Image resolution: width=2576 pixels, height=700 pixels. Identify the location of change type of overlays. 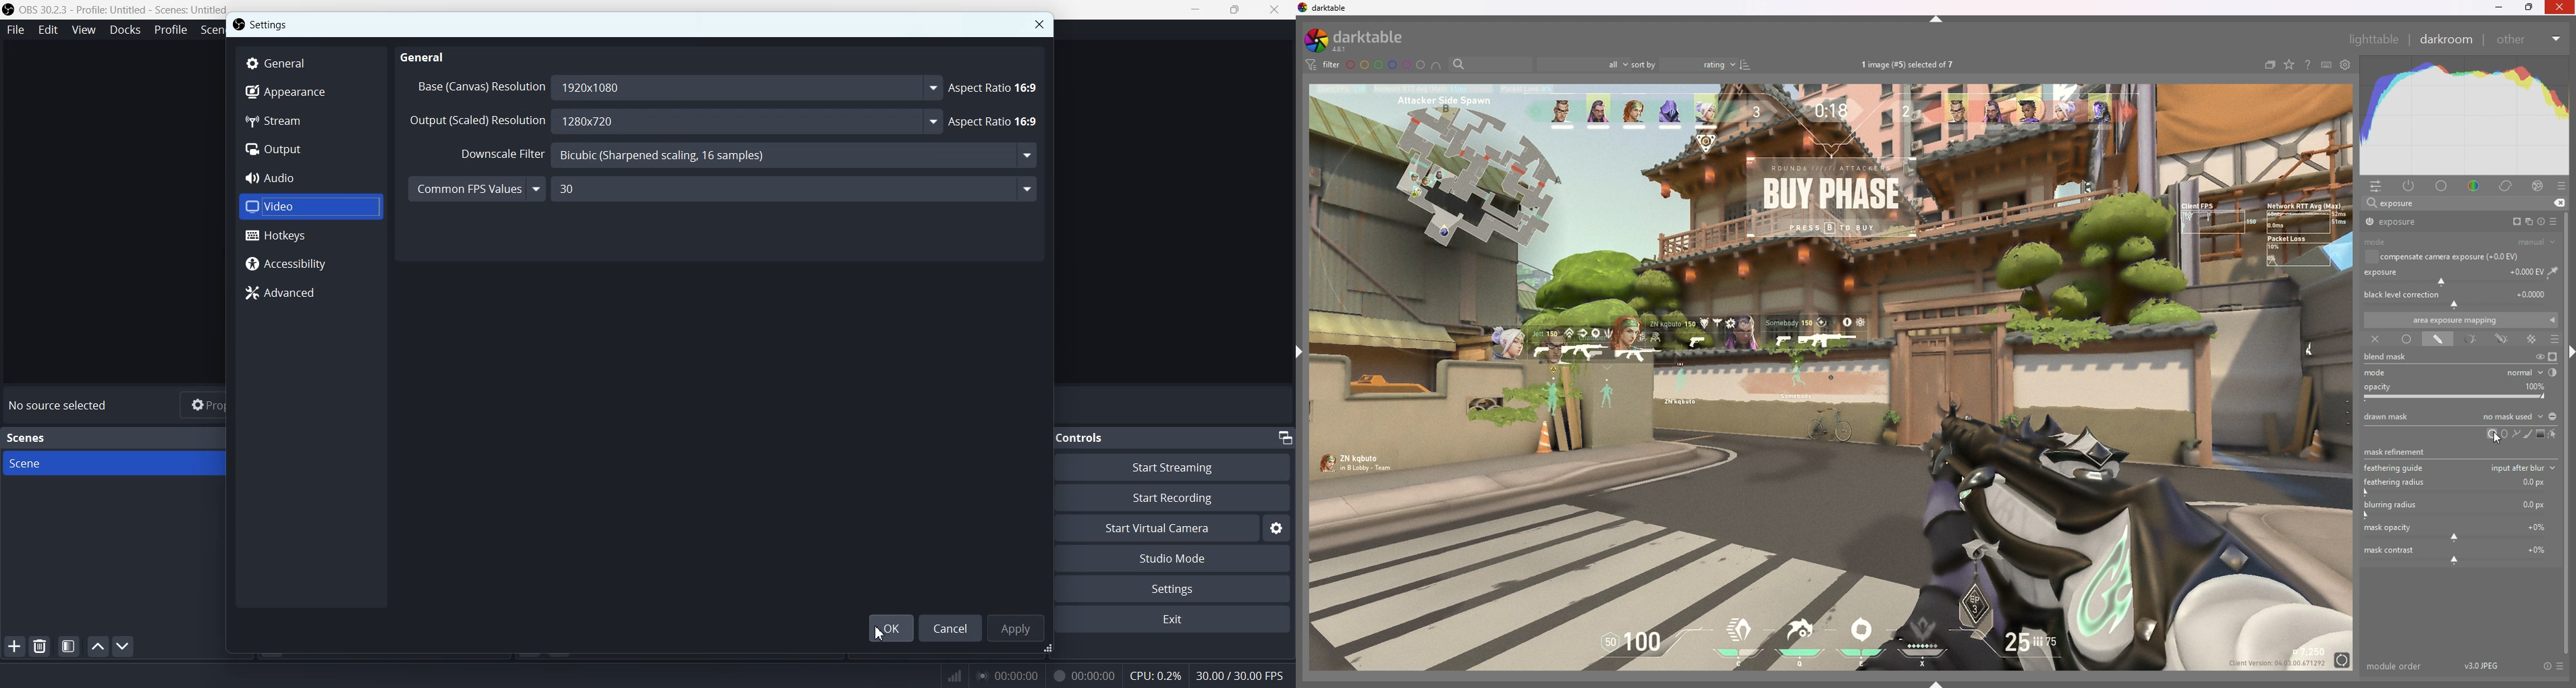
(2290, 65).